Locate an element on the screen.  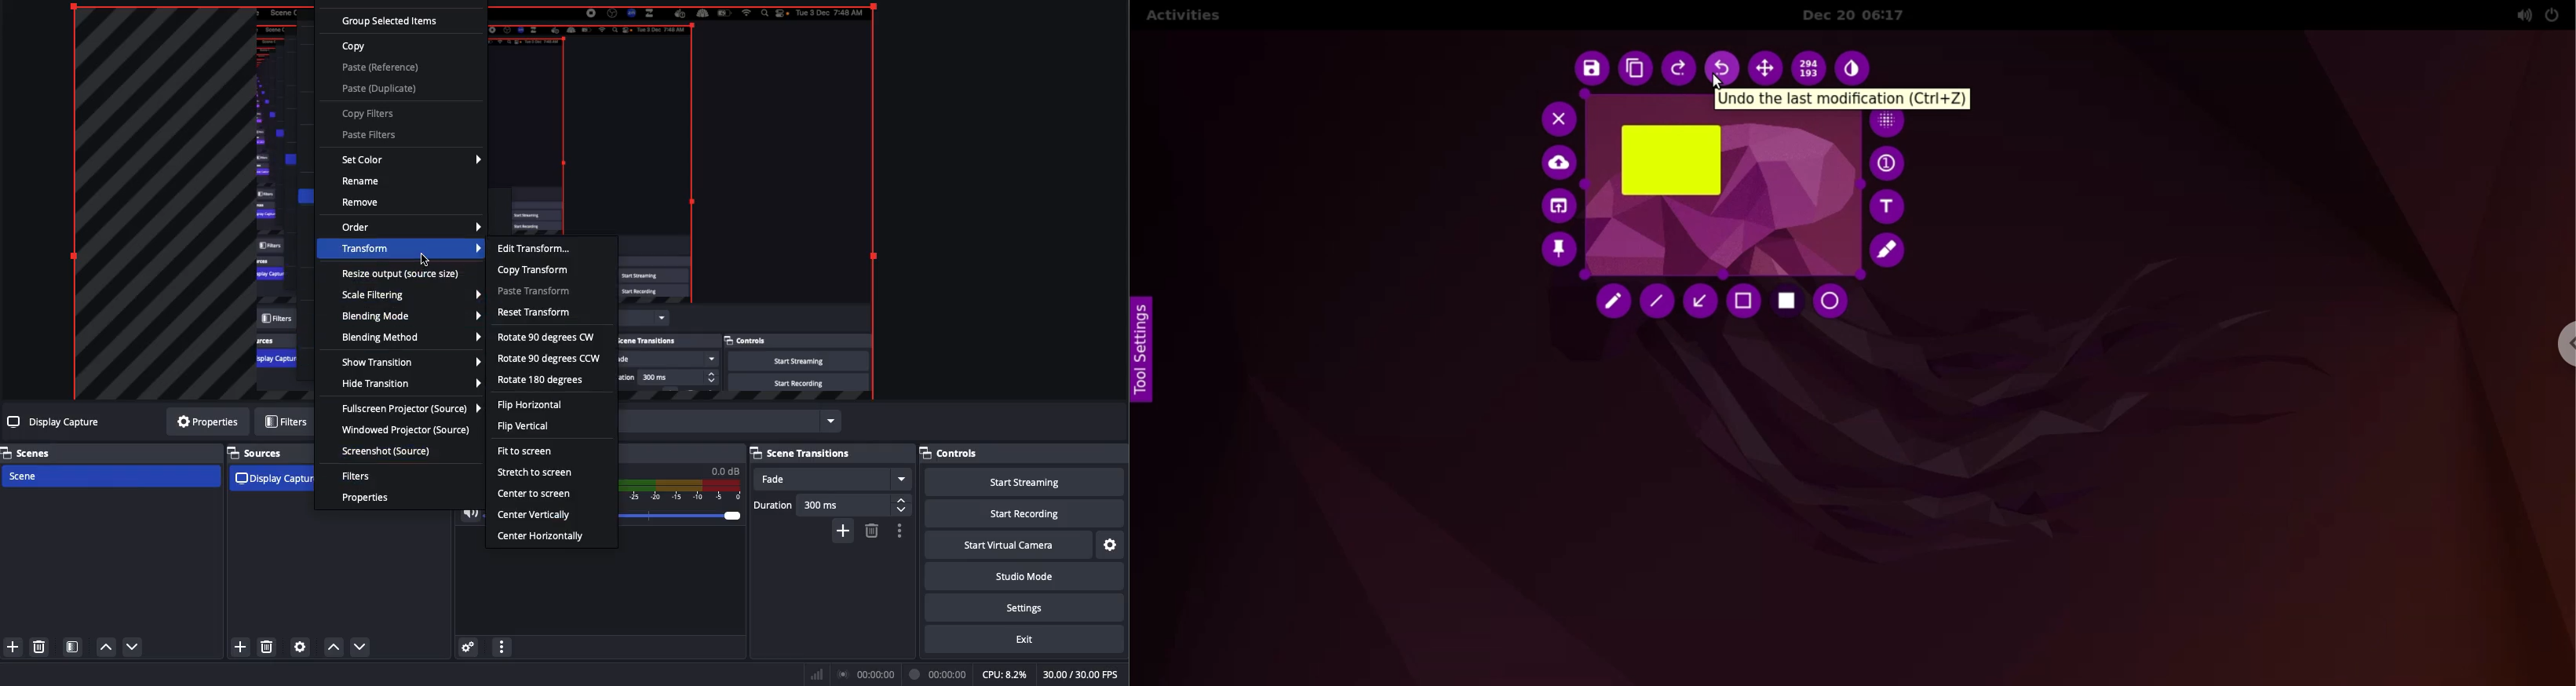
Copy is located at coordinates (354, 46).